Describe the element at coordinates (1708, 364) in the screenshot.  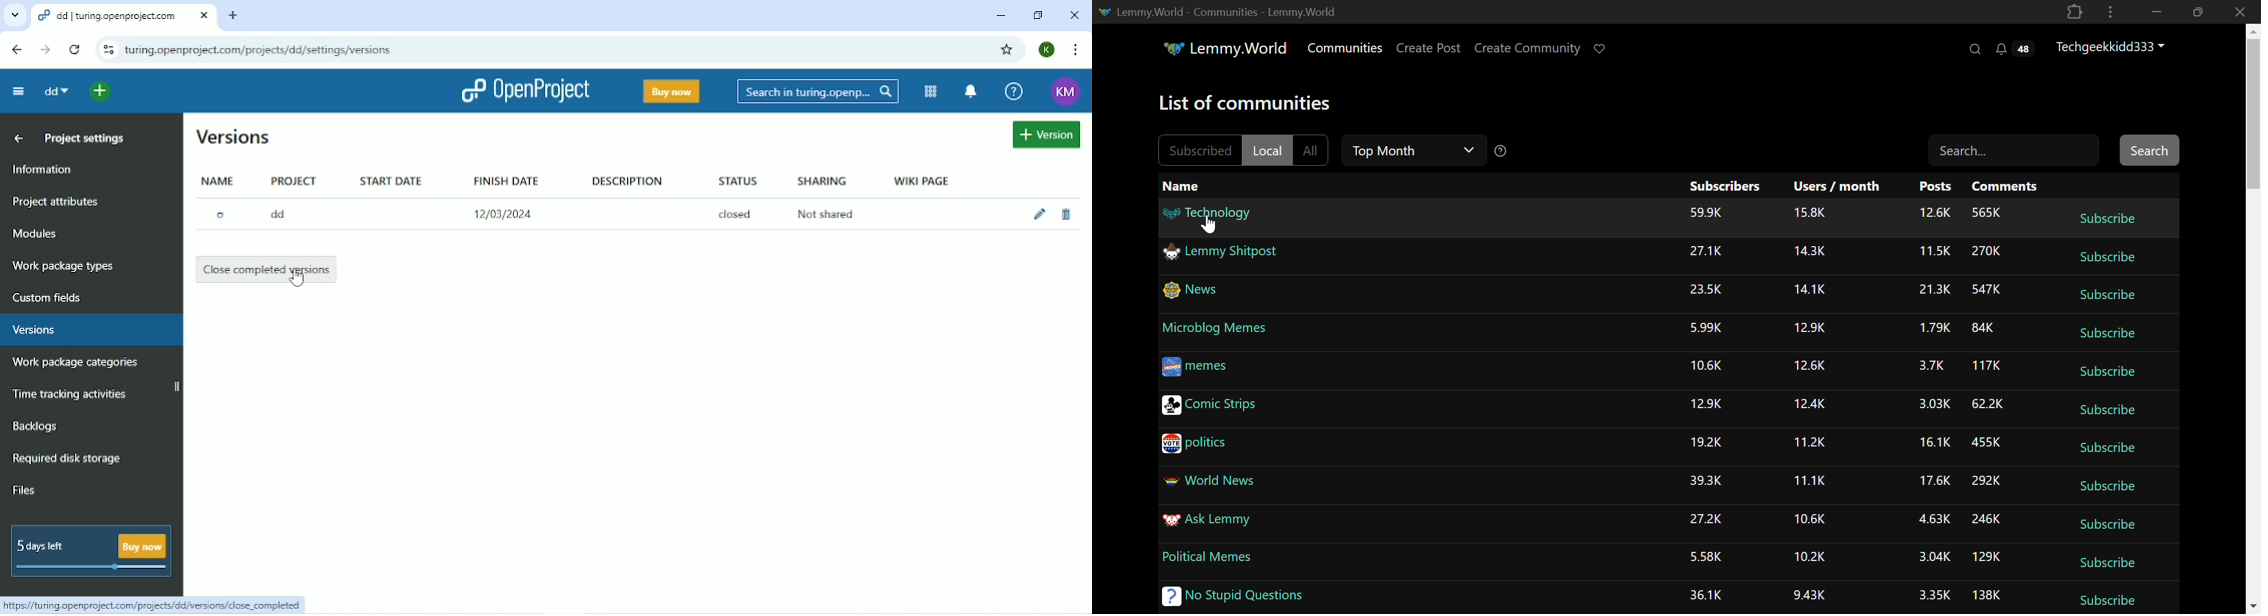
I see `10.6K` at that location.